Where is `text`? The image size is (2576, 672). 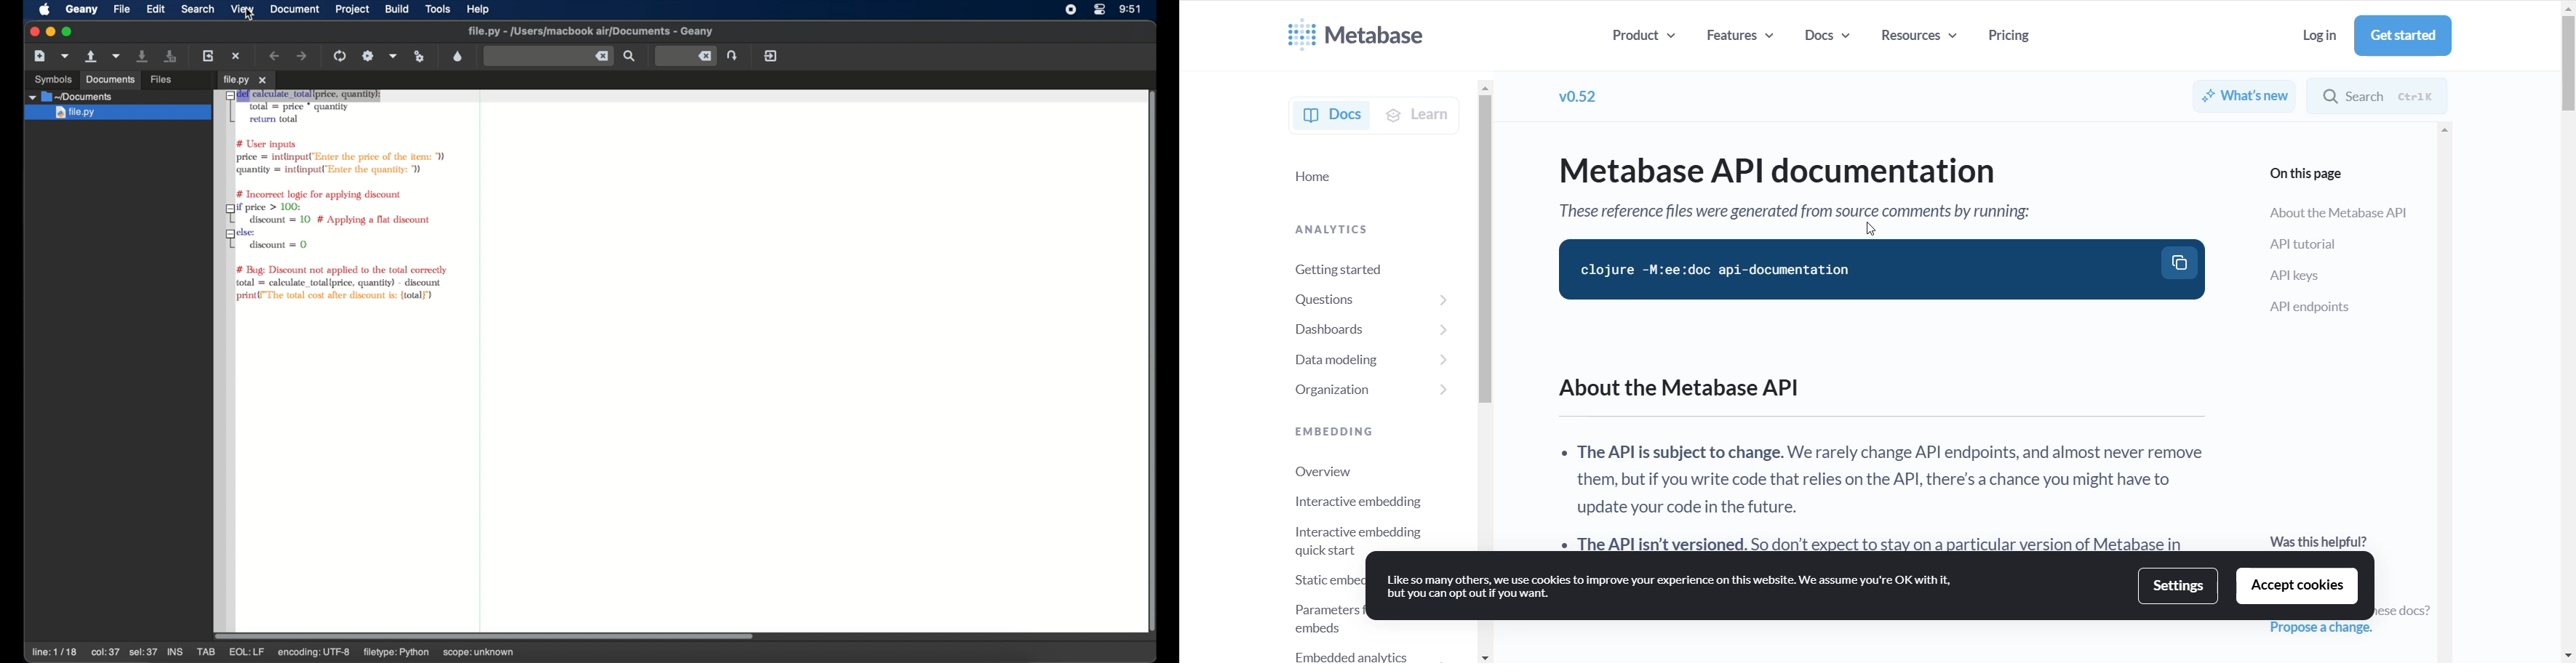 text is located at coordinates (2320, 540).